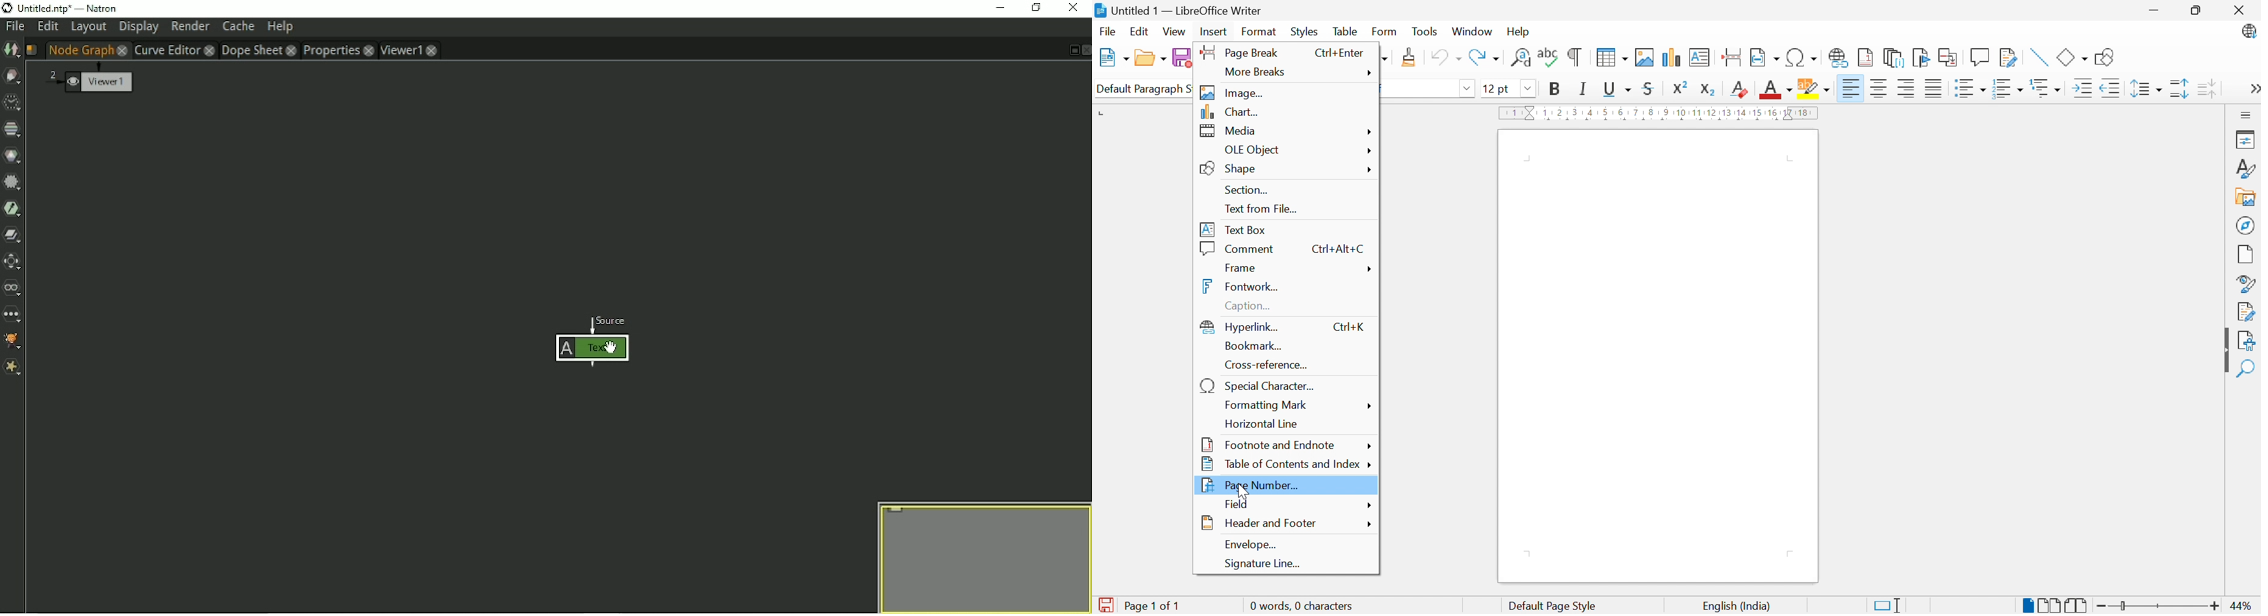 This screenshot has height=616, width=2268. Describe the element at coordinates (2078, 605) in the screenshot. I see `Book view` at that location.